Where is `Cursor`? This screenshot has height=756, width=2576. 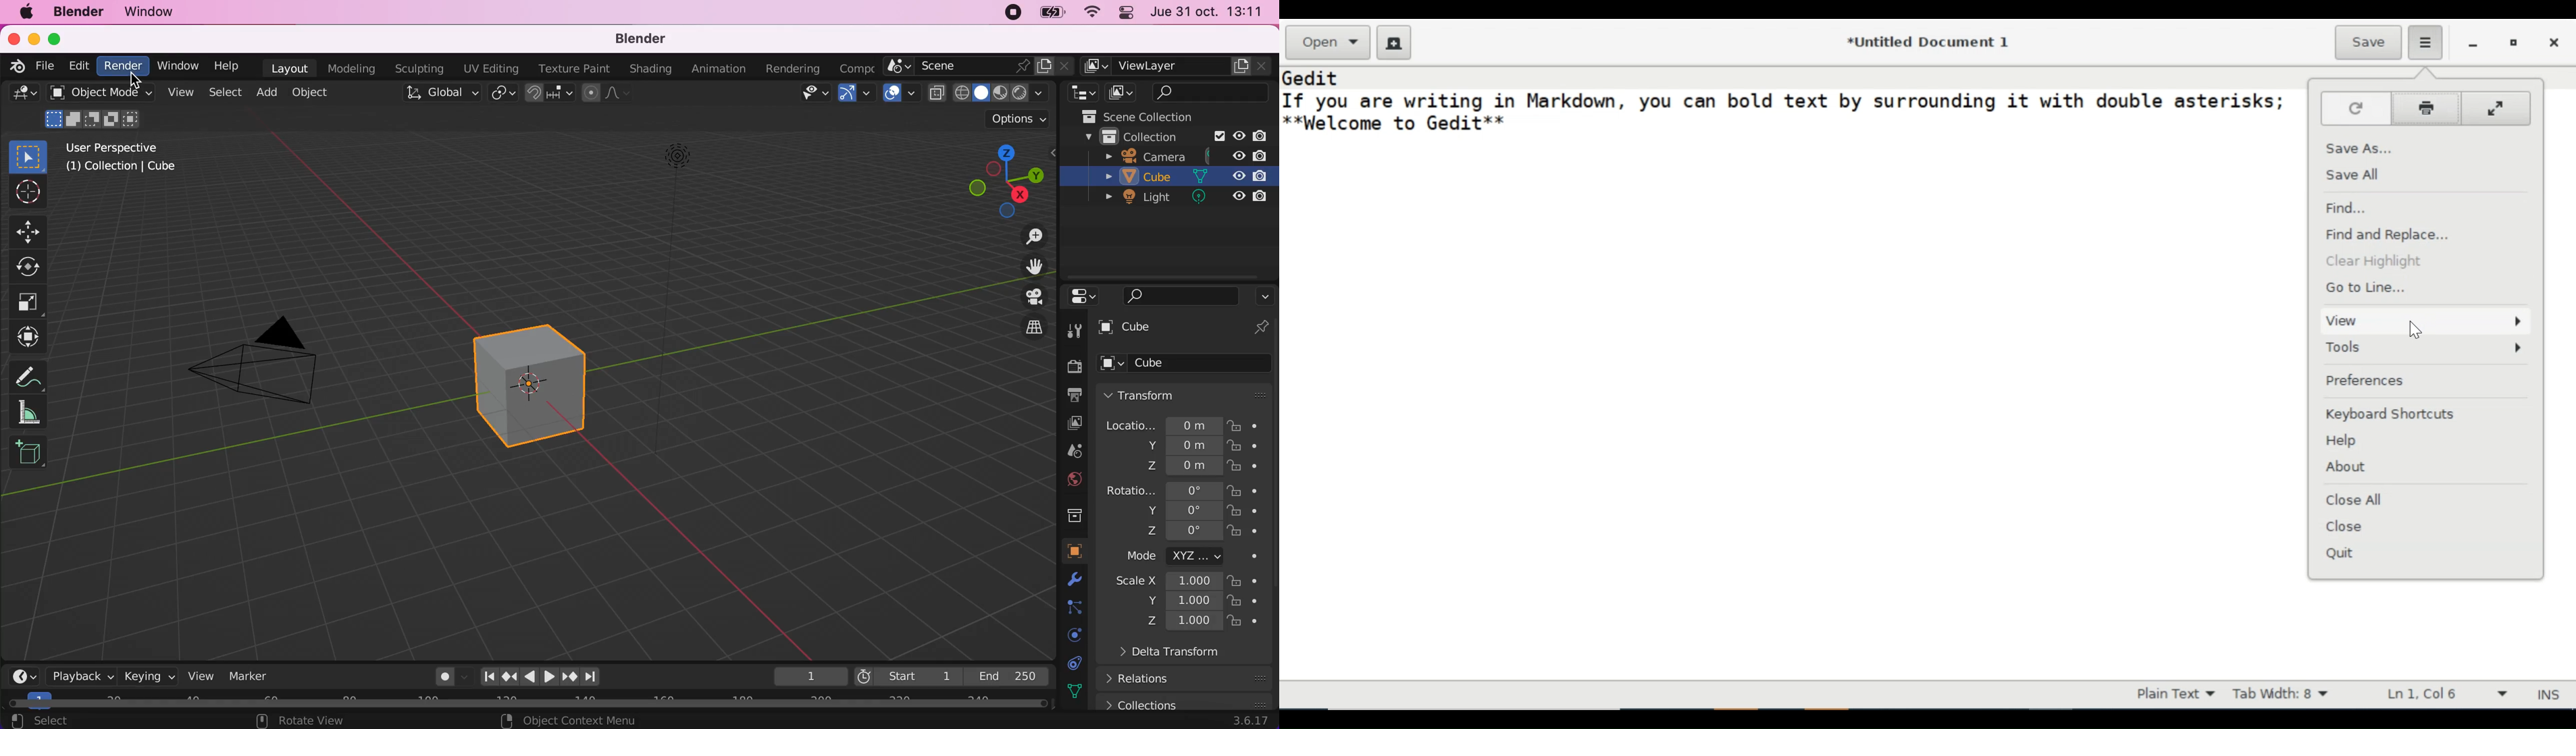
Cursor is located at coordinates (137, 80).